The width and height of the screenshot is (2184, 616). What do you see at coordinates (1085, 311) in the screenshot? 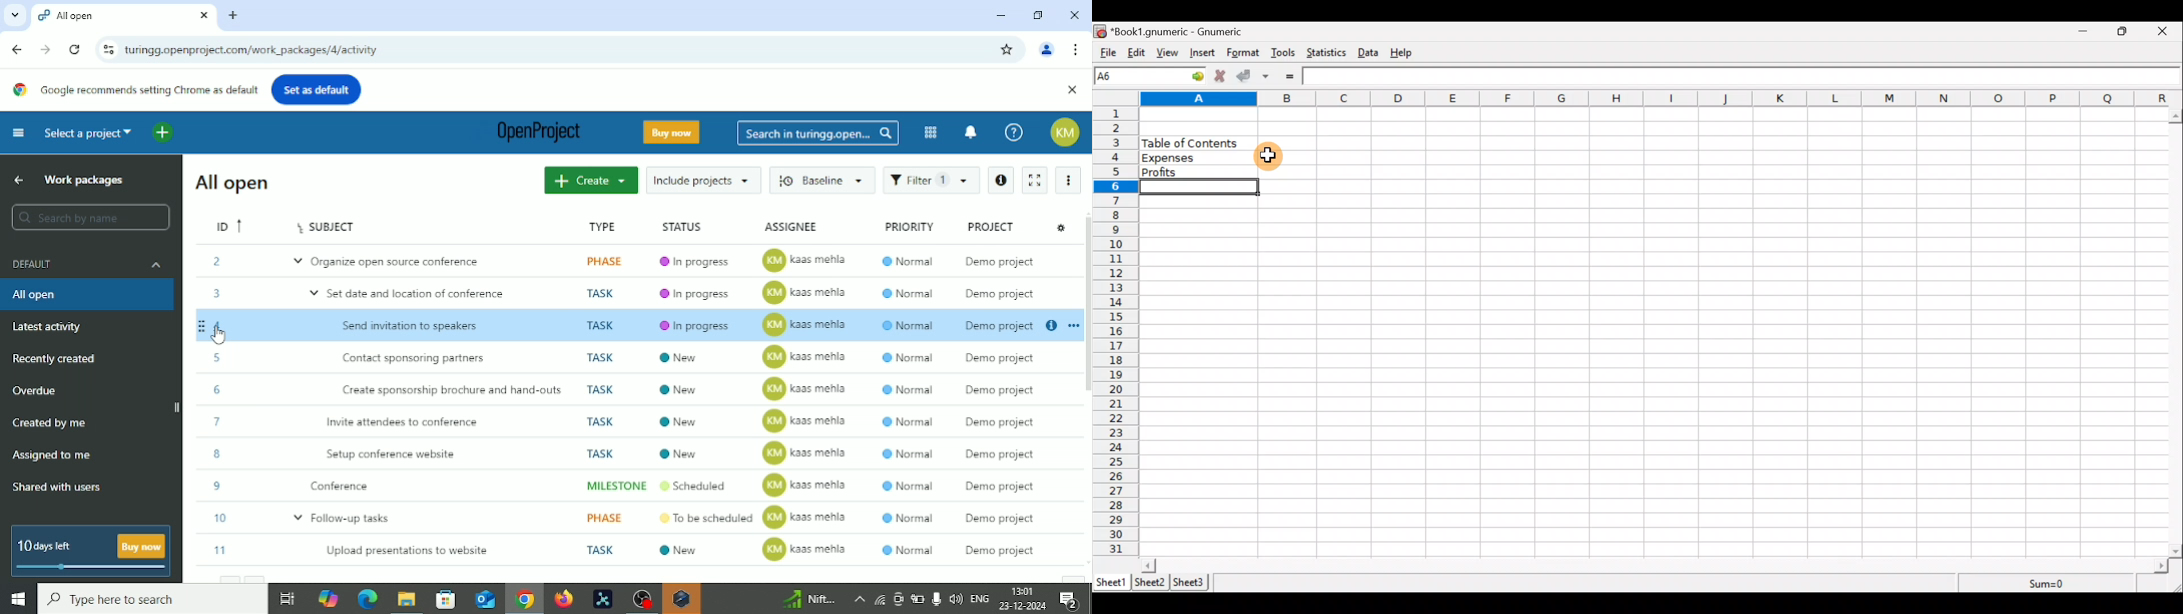
I see `Vertical scrollbar` at bounding box center [1085, 311].